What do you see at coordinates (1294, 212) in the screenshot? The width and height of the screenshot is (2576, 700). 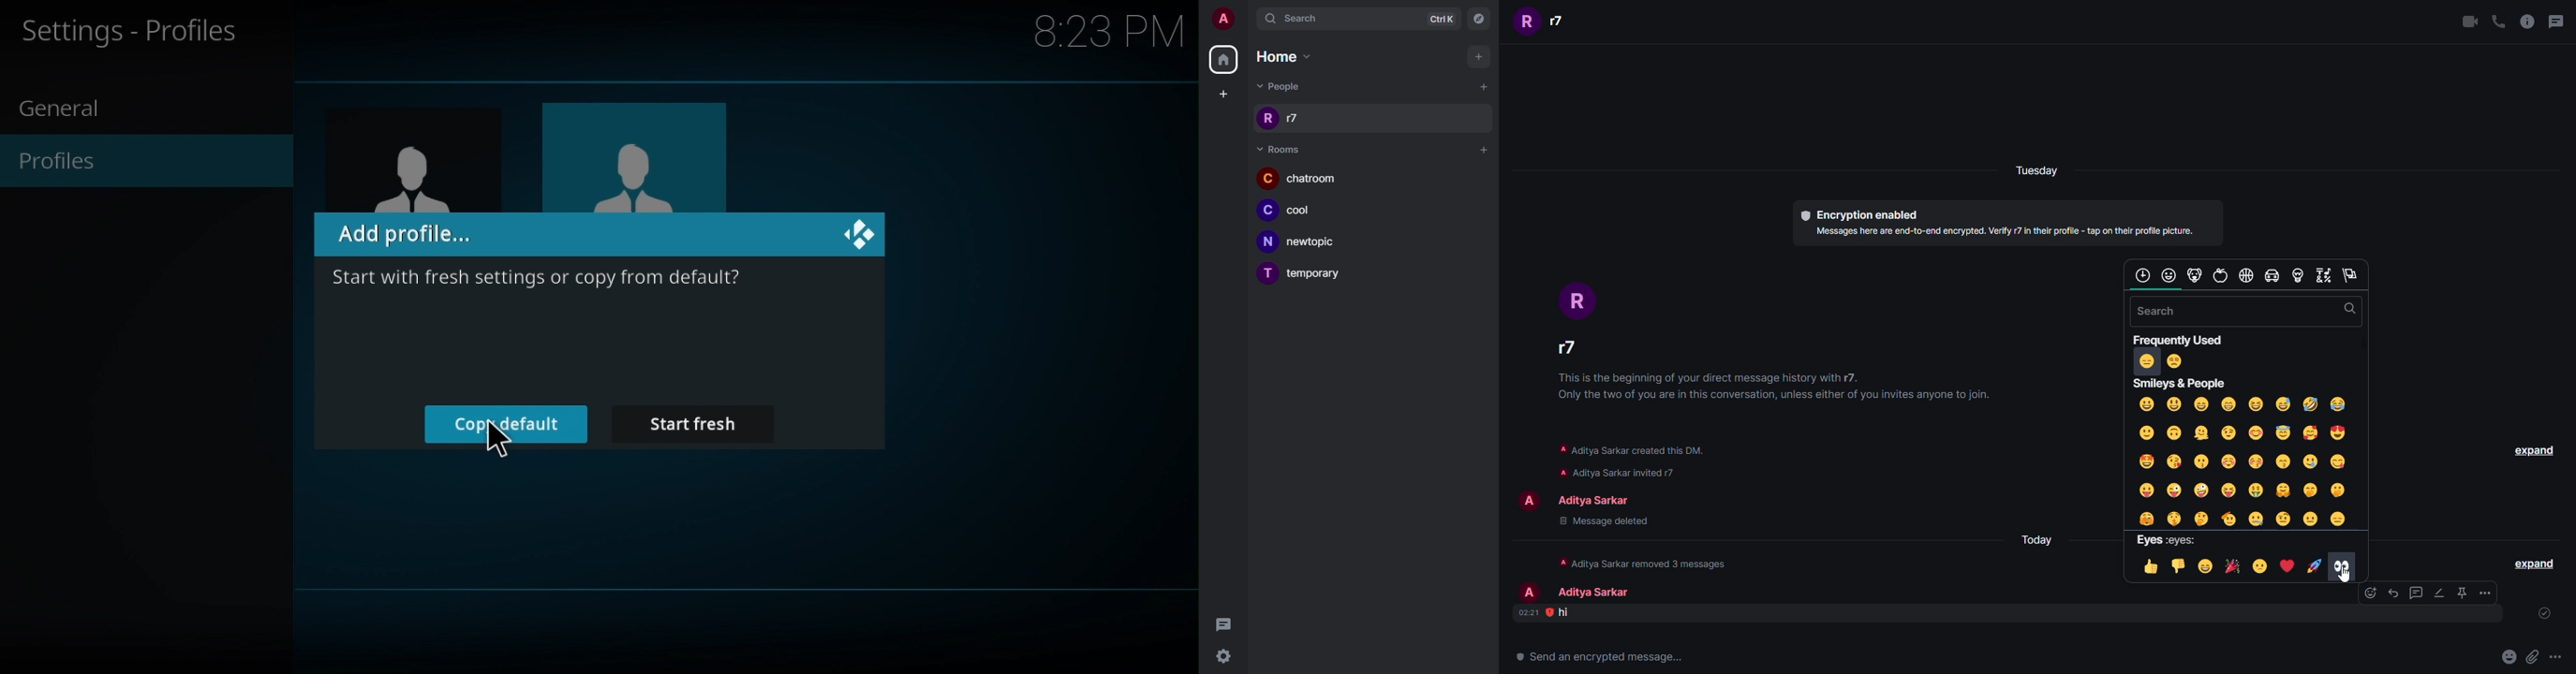 I see `room` at bounding box center [1294, 212].